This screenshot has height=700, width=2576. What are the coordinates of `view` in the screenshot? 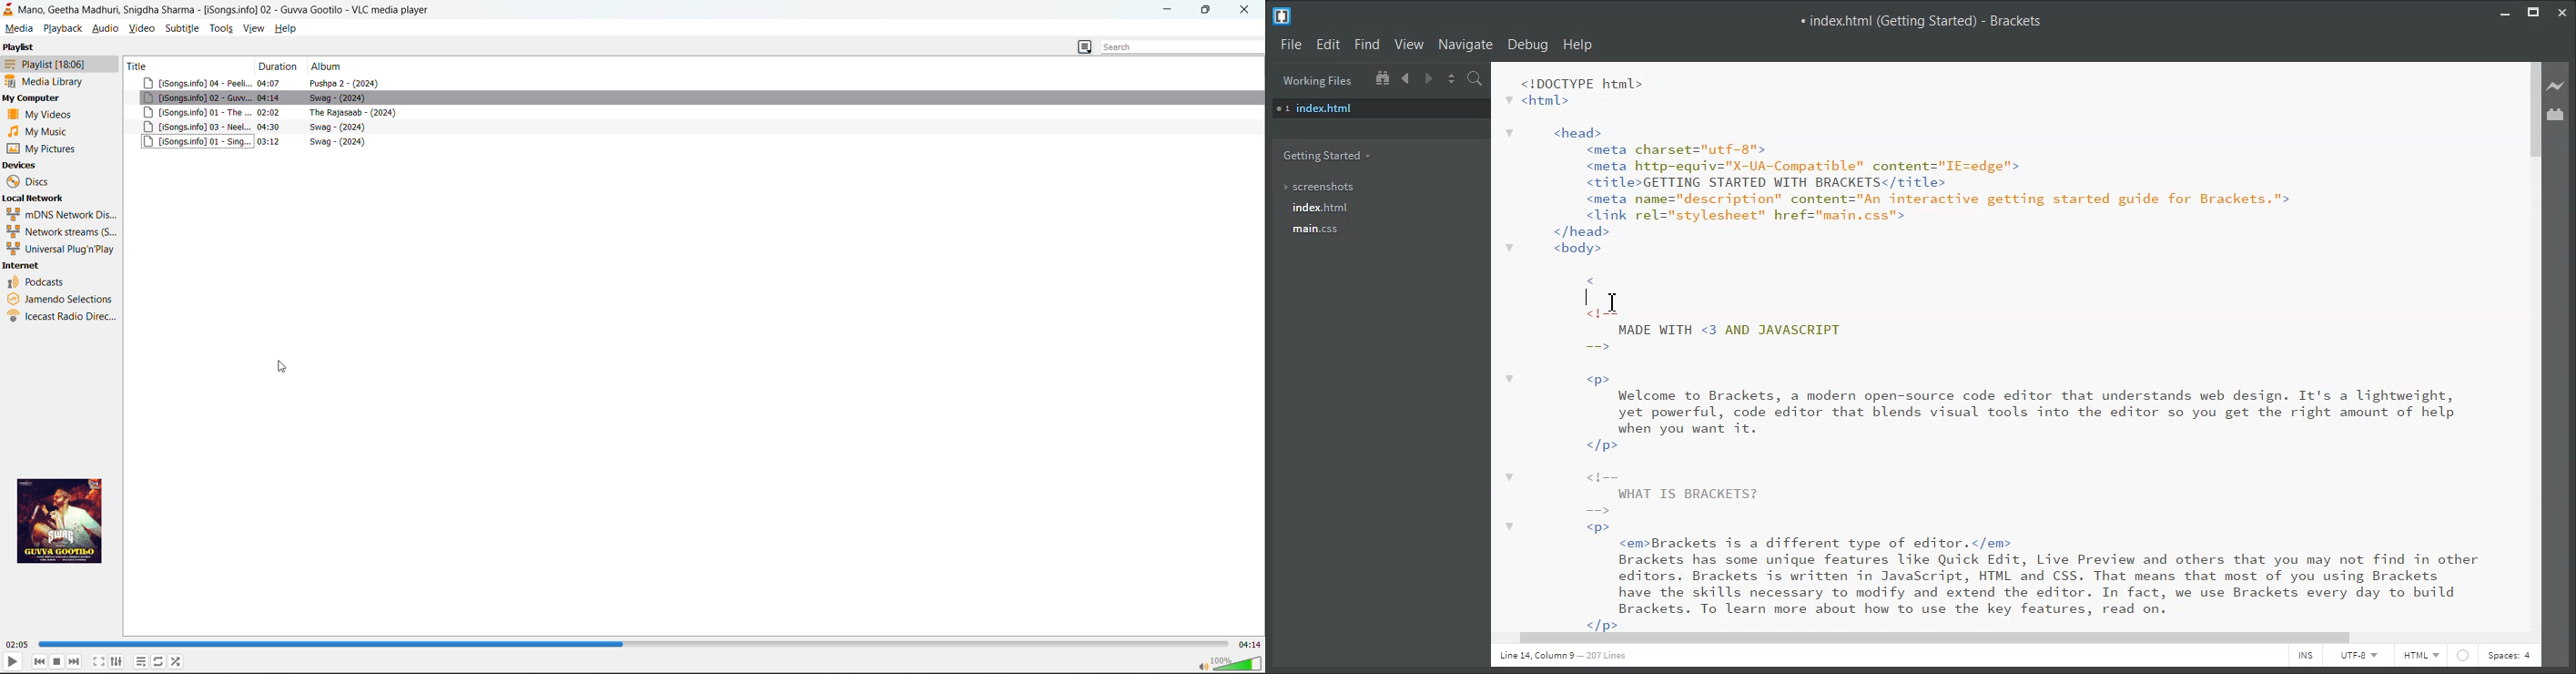 It's located at (254, 28).